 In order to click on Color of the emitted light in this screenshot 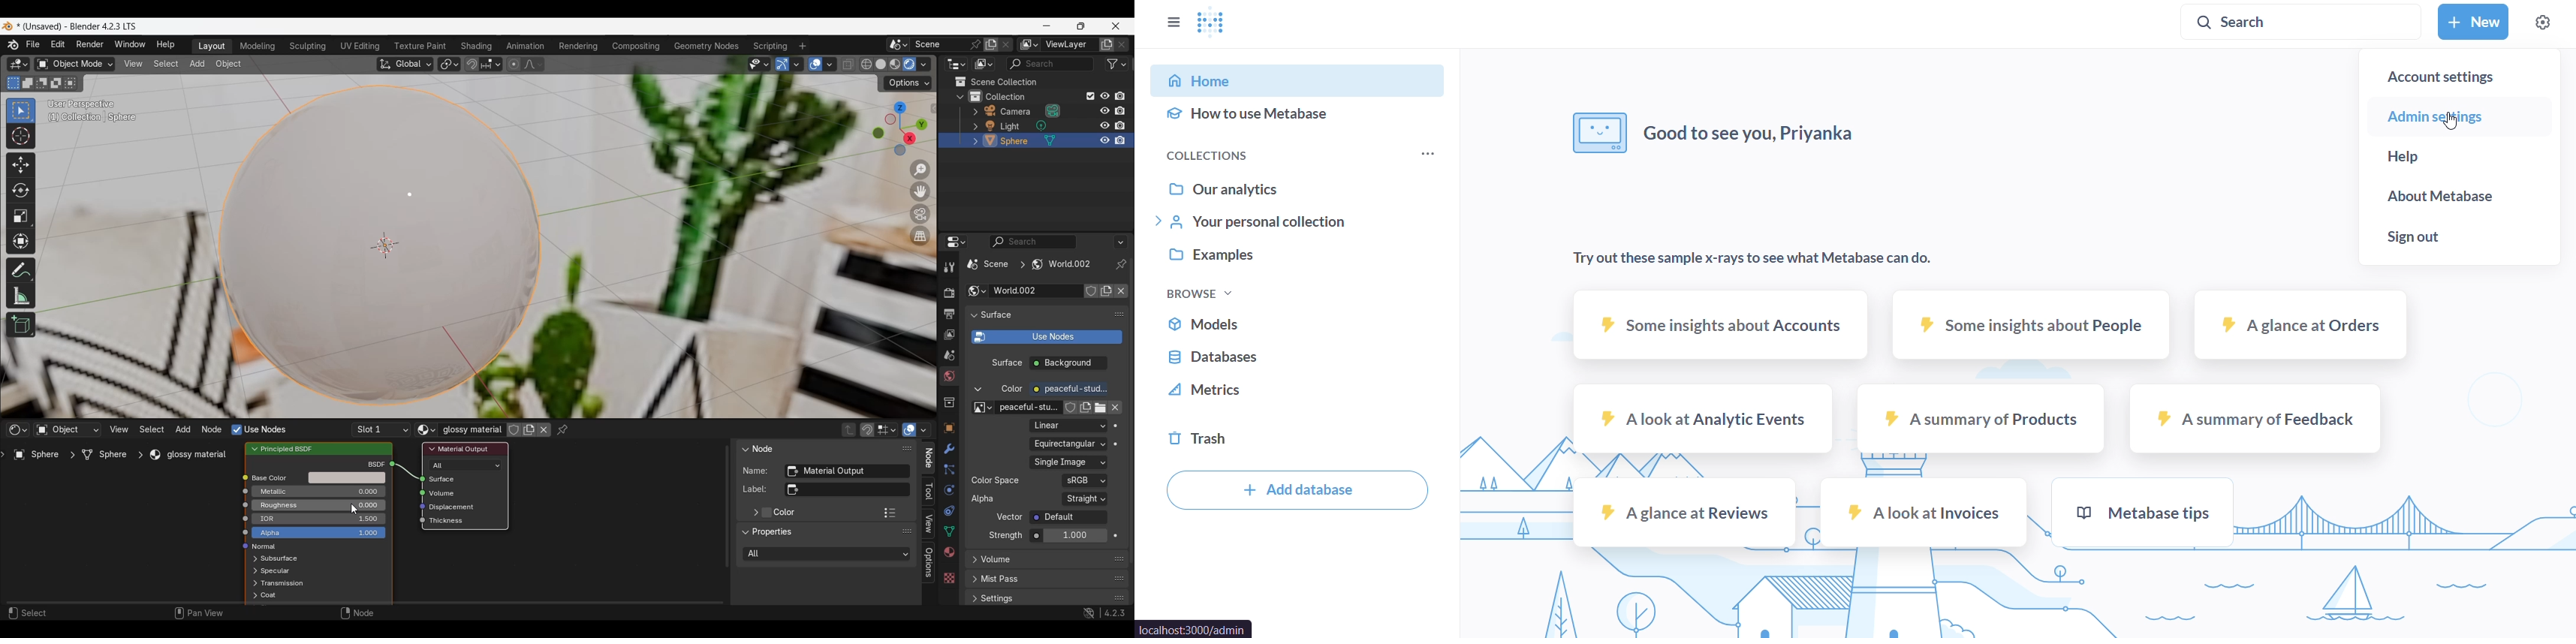, I will do `click(1068, 389)`.